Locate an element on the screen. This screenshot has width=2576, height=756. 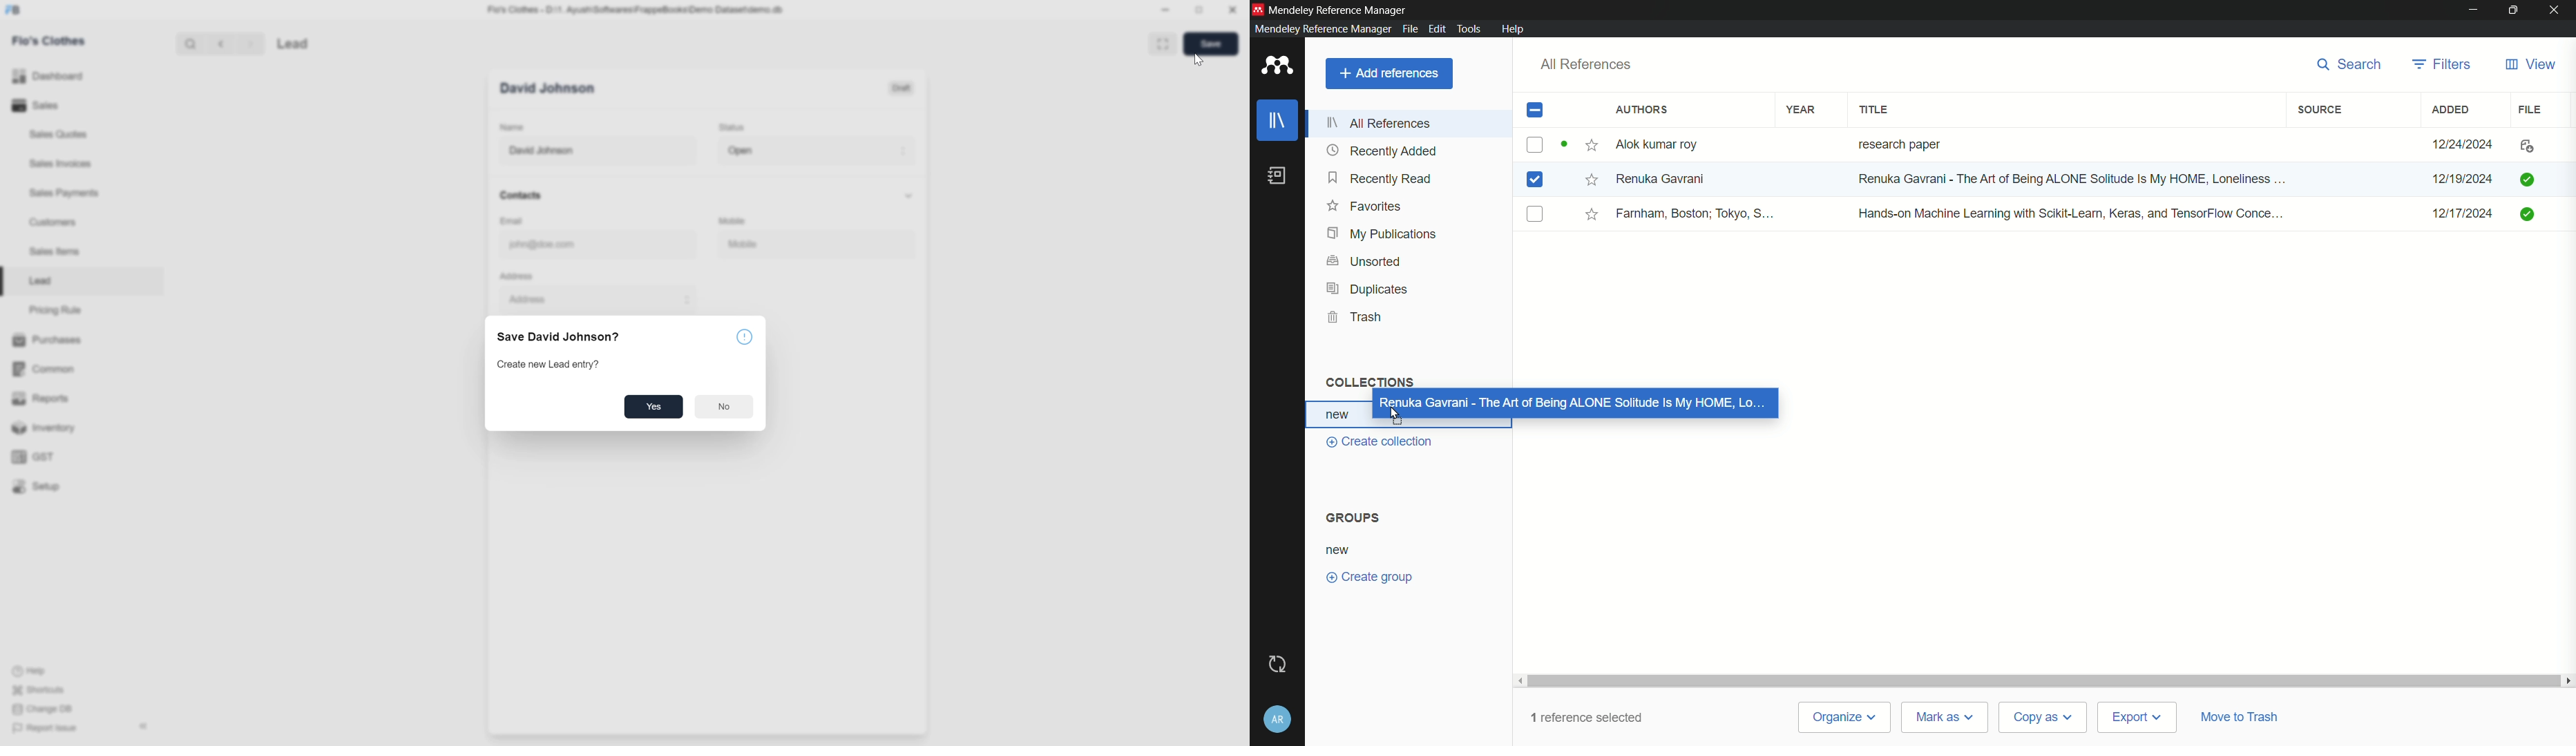
Expand is located at coordinates (1160, 43).